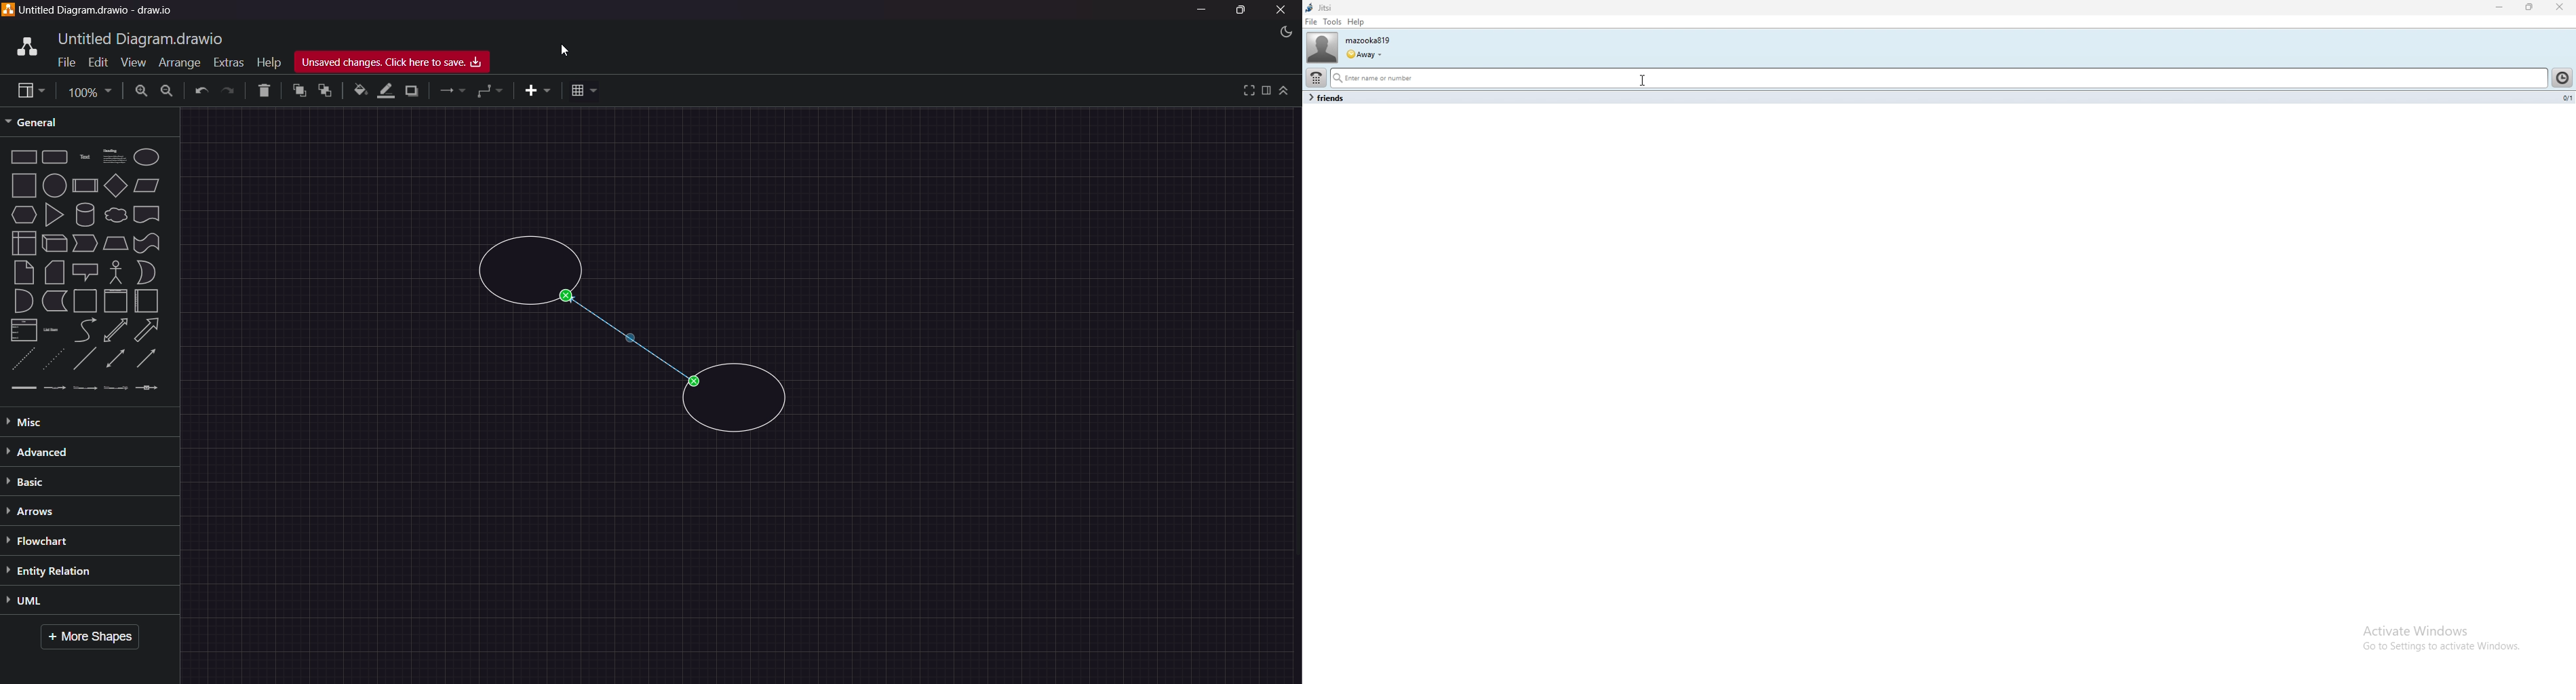 The height and width of the screenshot is (700, 2576). I want to click on Minimize, so click(1205, 11).